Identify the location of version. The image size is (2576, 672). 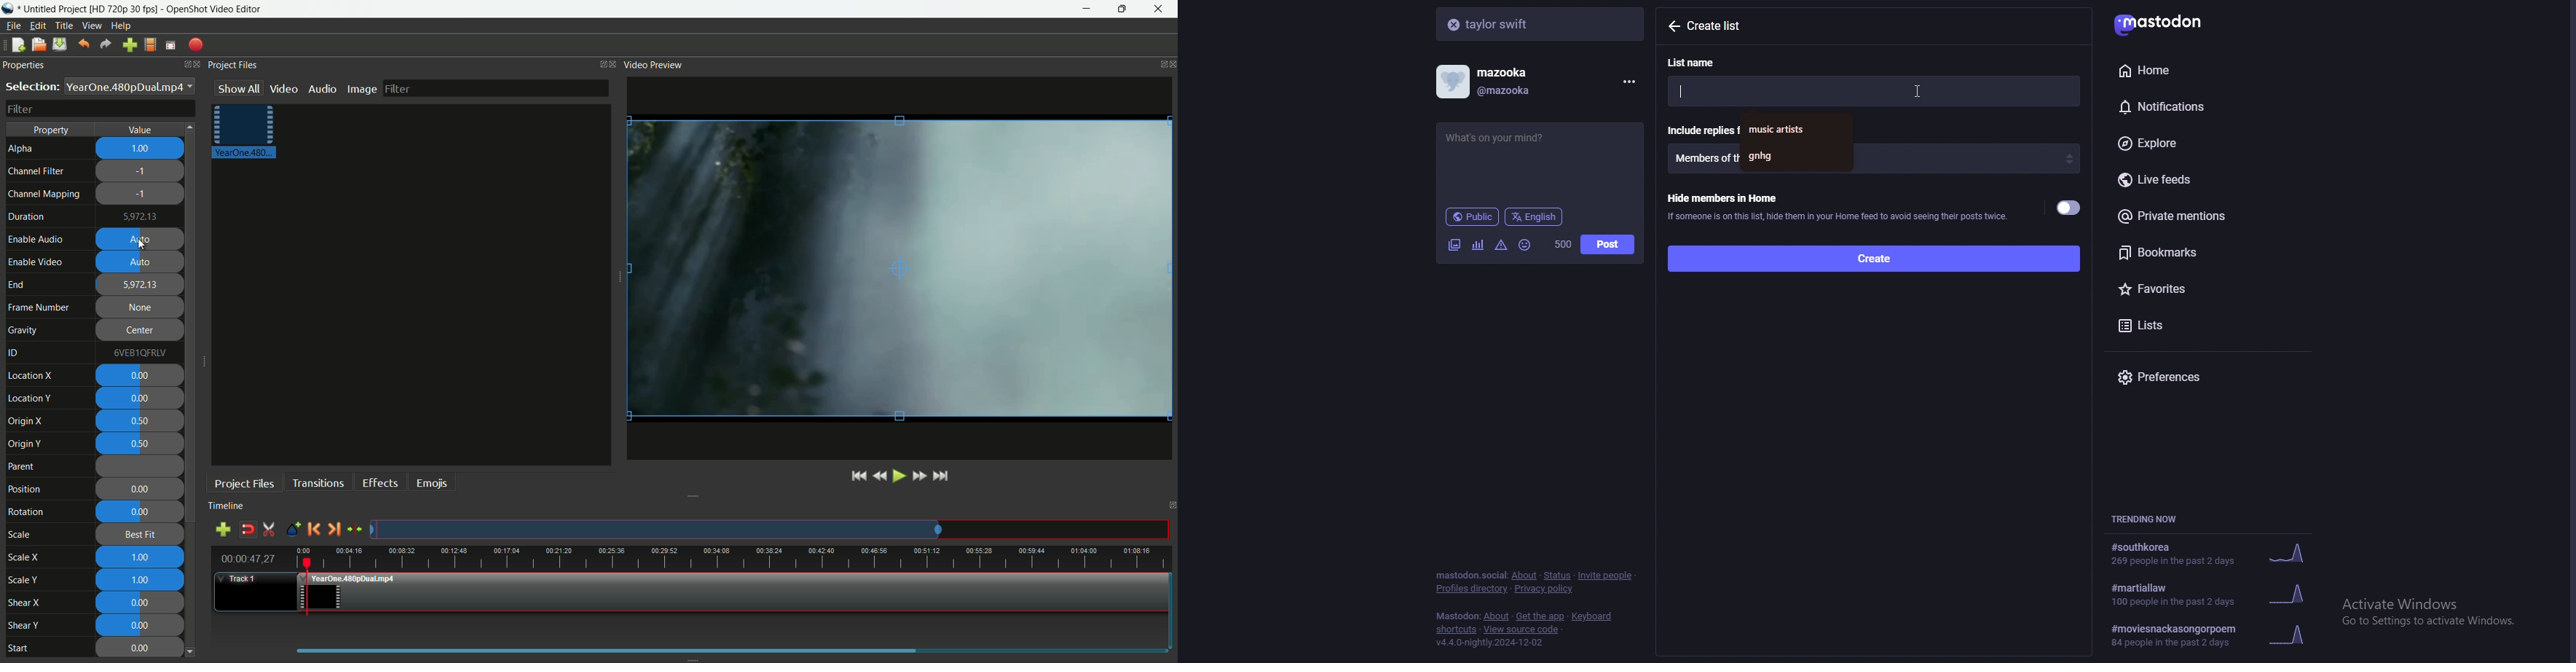
(1489, 643).